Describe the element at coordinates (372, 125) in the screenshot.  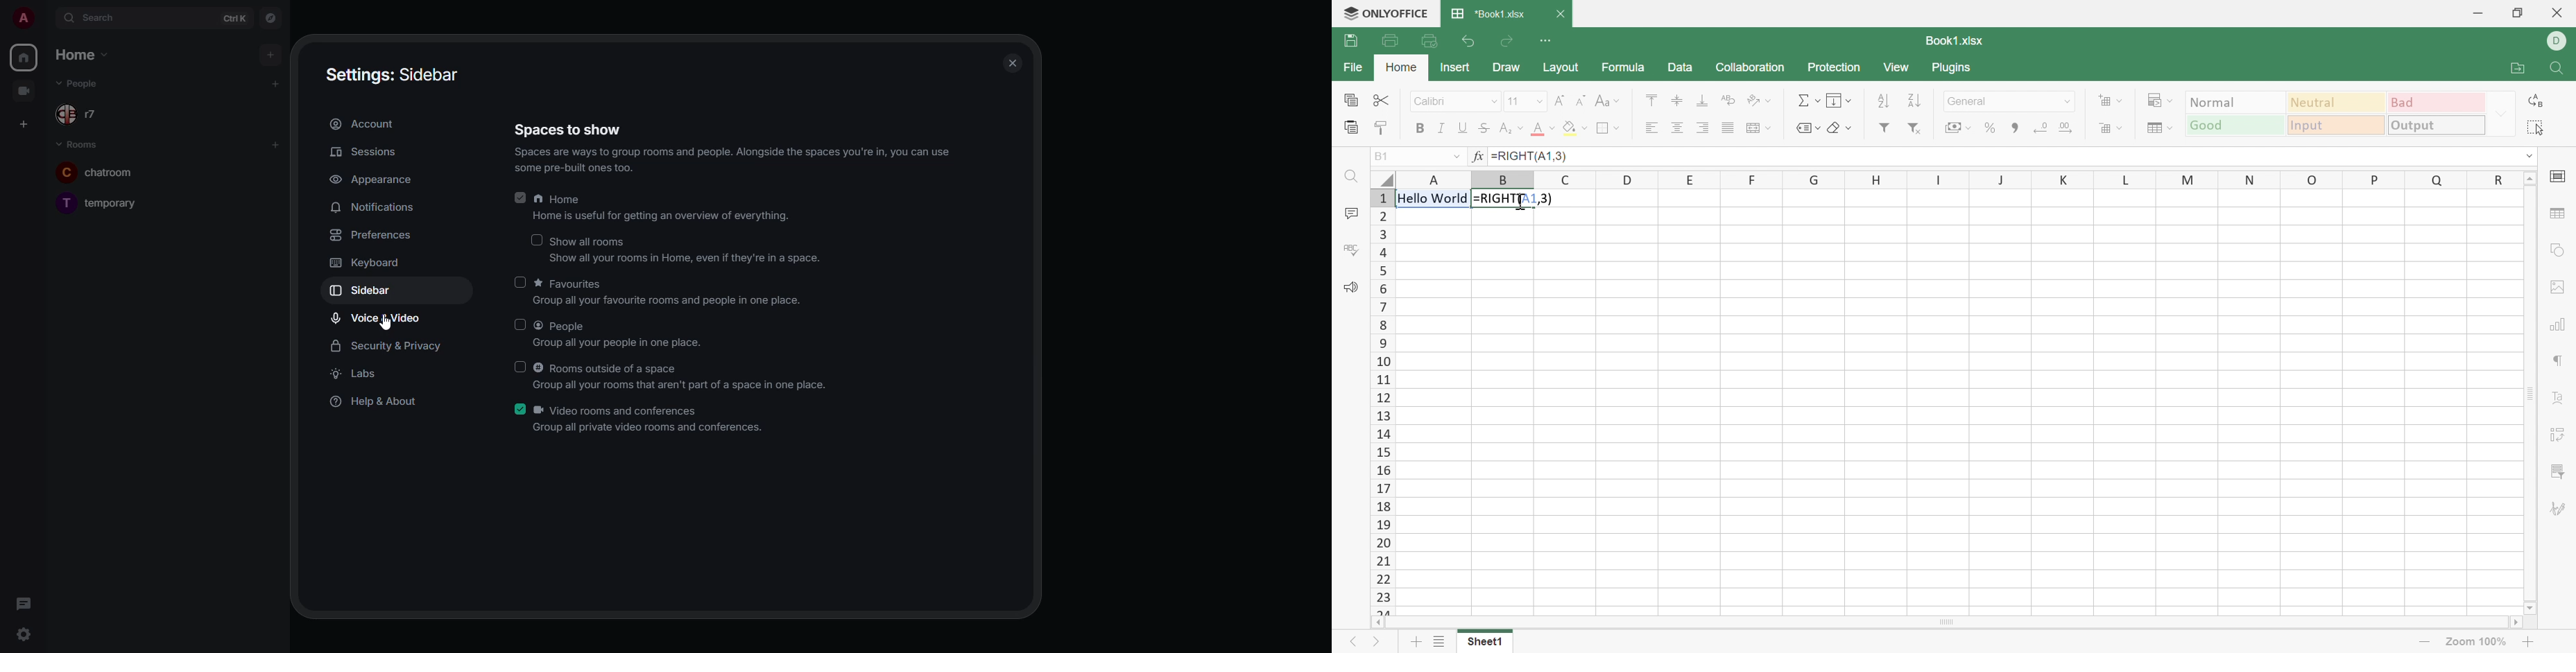
I see `account` at that location.